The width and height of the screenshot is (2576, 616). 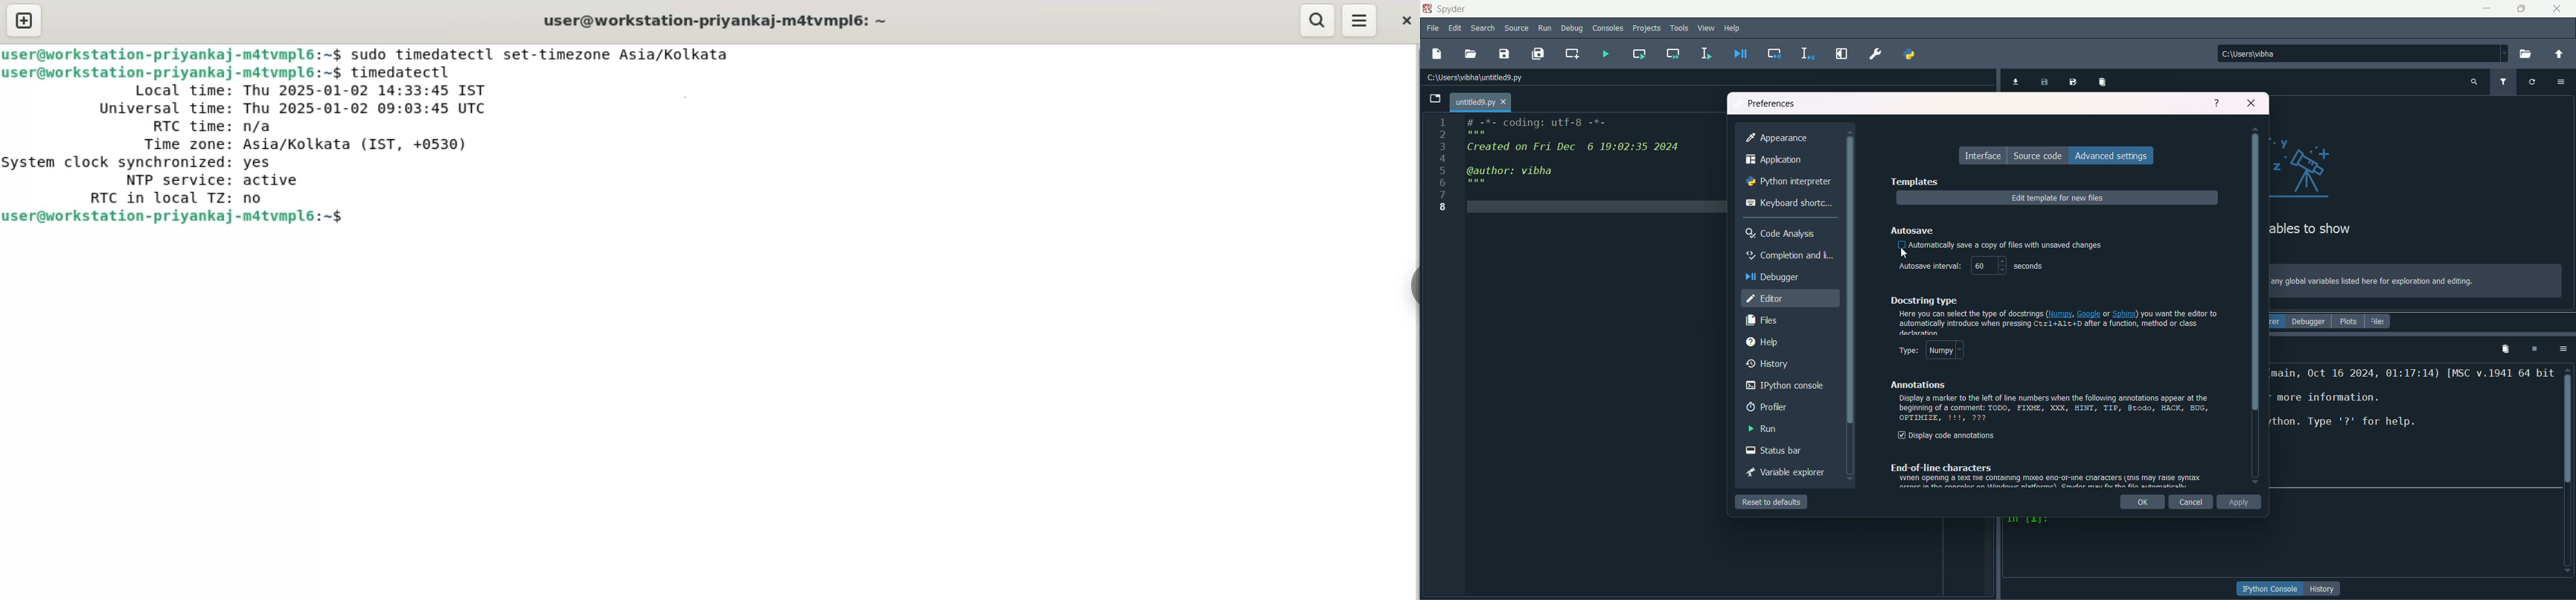 What do you see at coordinates (1772, 277) in the screenshot?
I see `debugger` at bounding box center [1772, 277].